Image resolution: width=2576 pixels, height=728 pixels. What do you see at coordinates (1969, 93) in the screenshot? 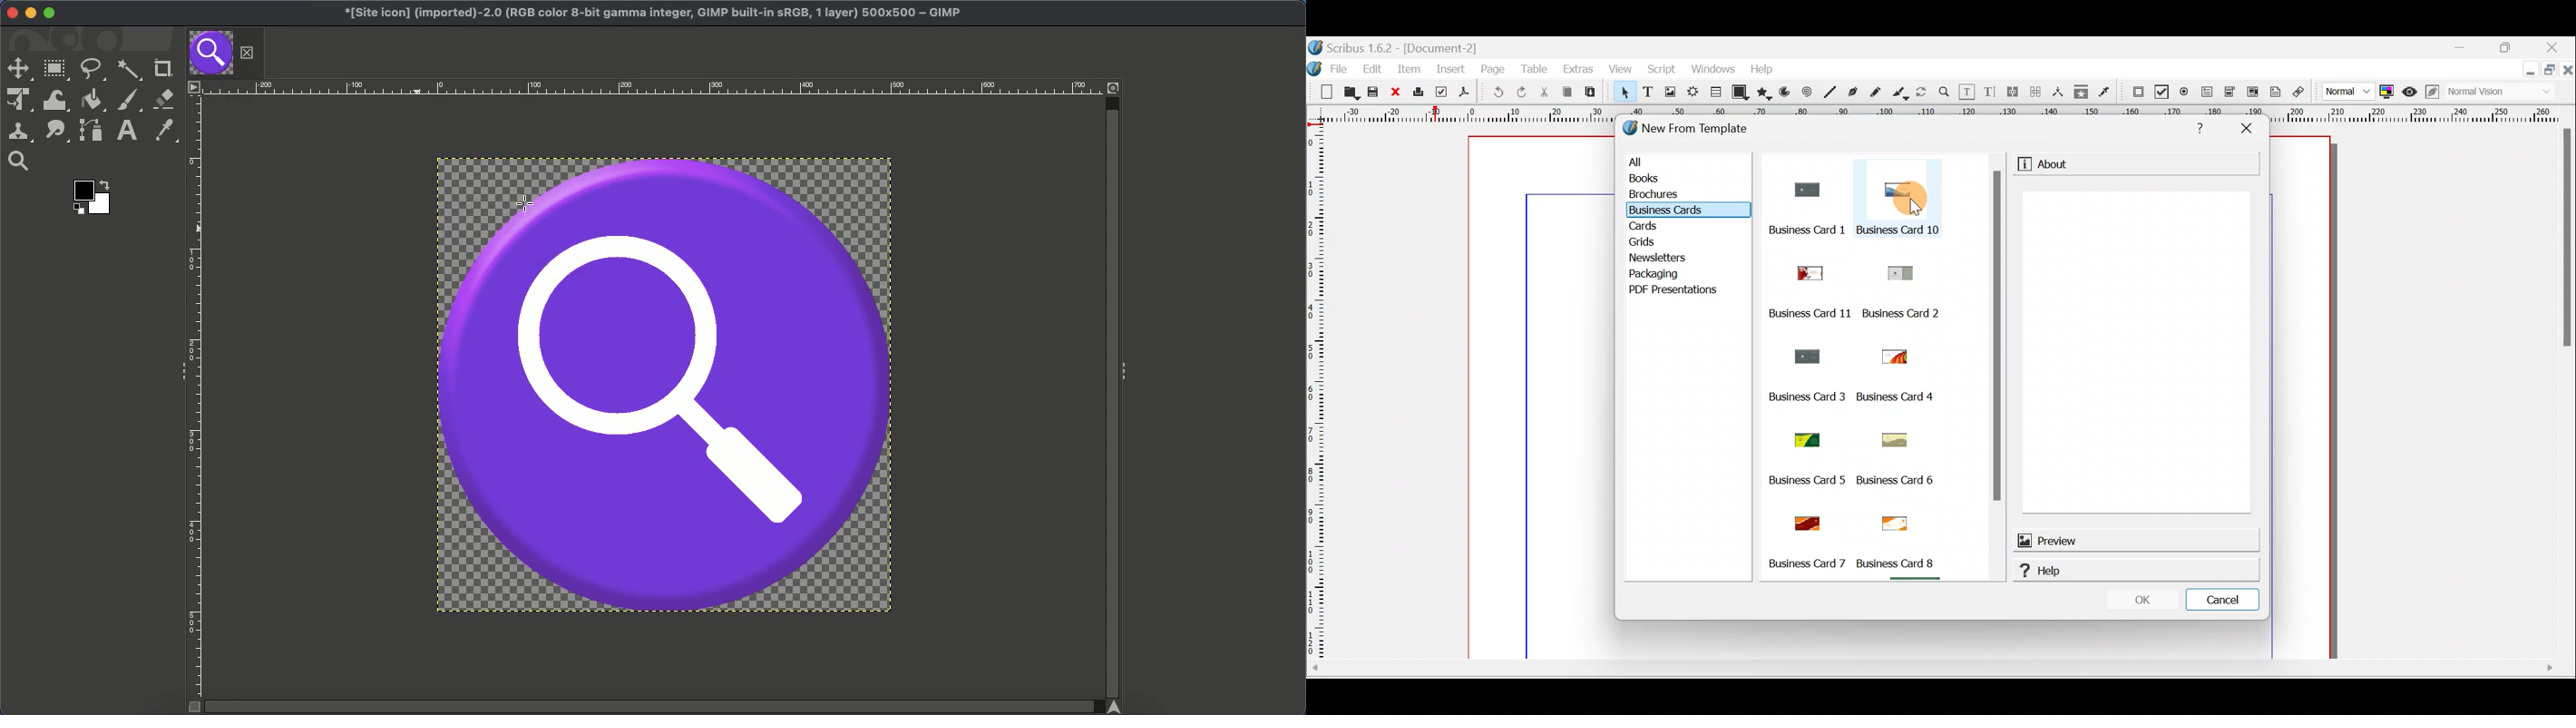
I see `Edit contents of frame` at bounding box center [1969, 93].